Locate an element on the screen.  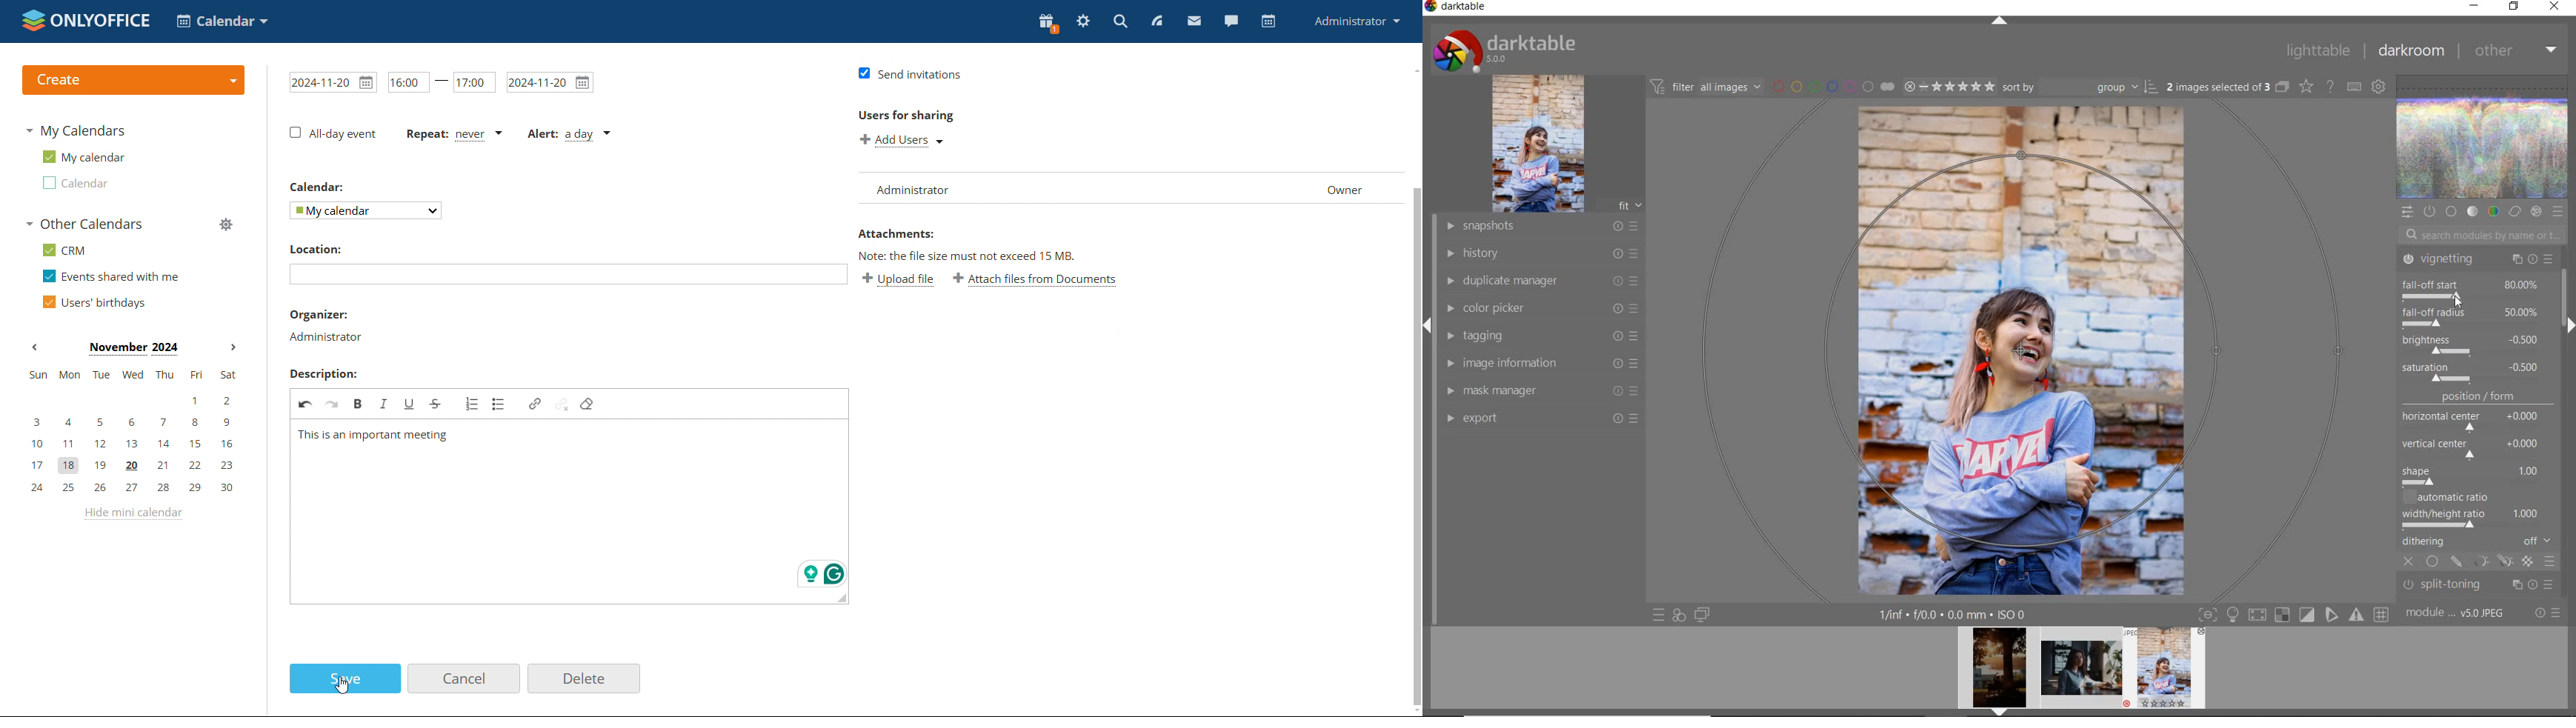
ENABLE ONLINE FOR HELP is located at coordinates (2330, 85).